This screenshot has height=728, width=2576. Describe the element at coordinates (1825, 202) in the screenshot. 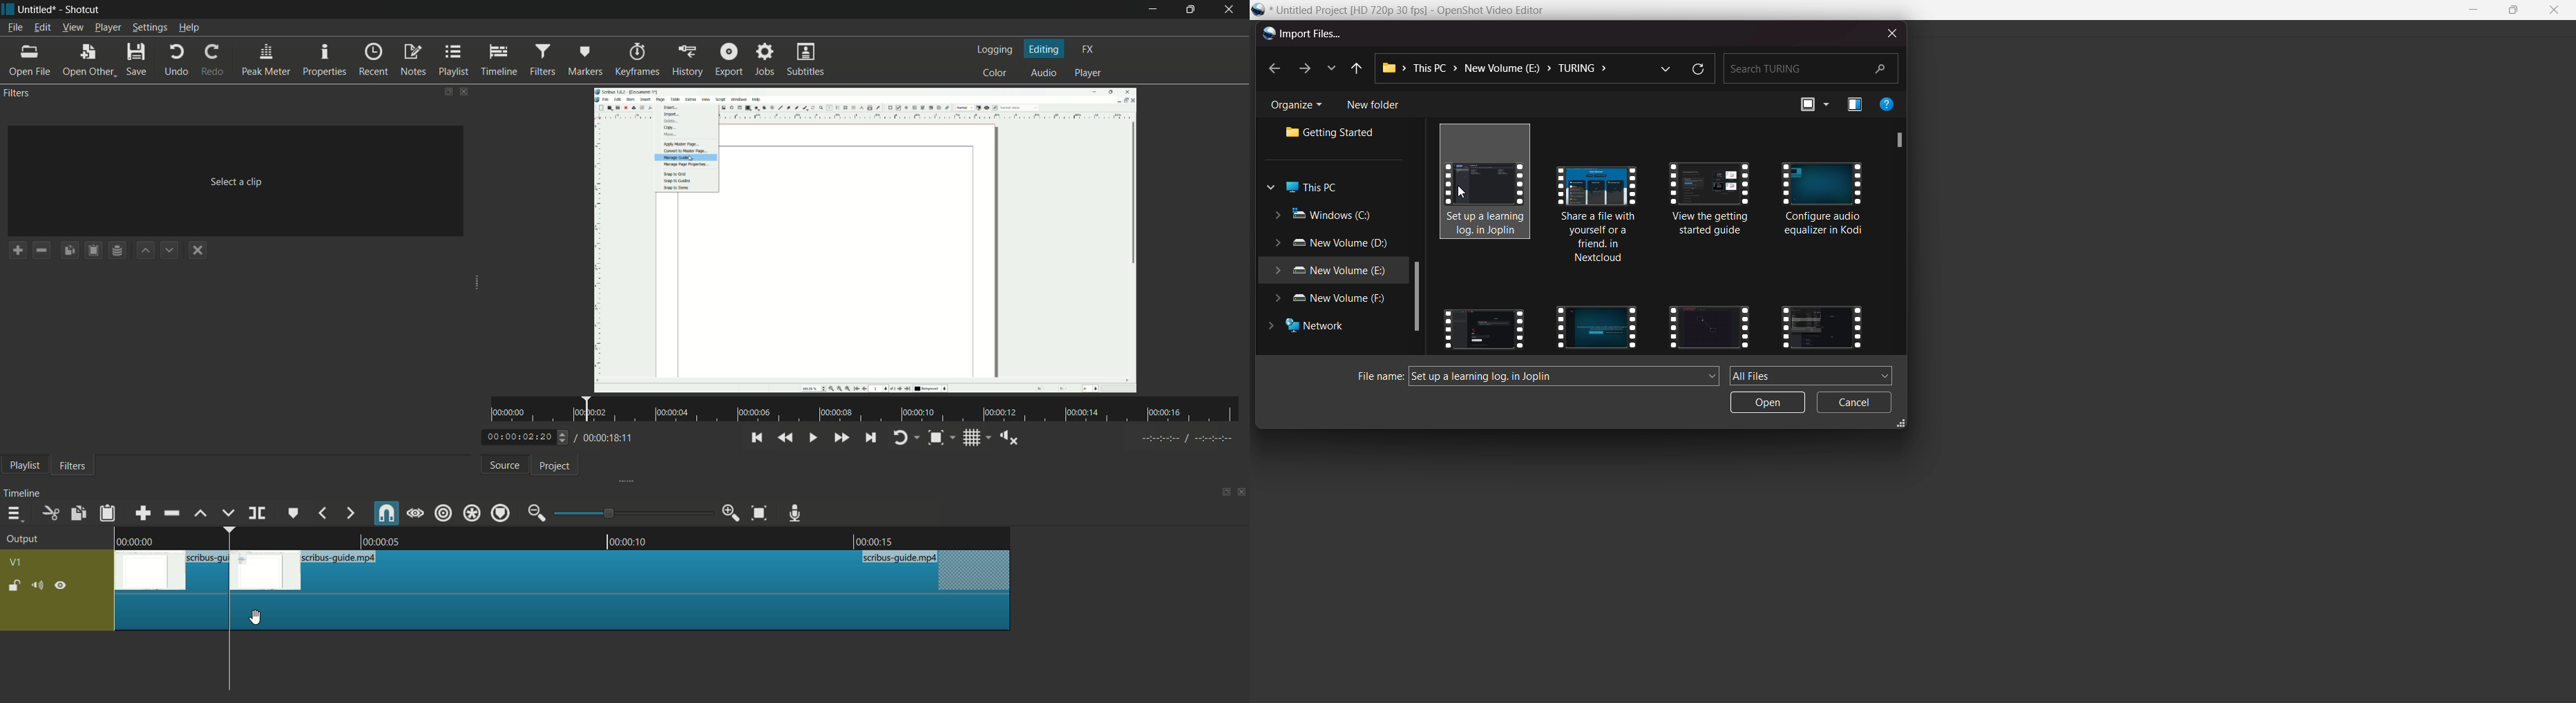

I see `videos` at that location.